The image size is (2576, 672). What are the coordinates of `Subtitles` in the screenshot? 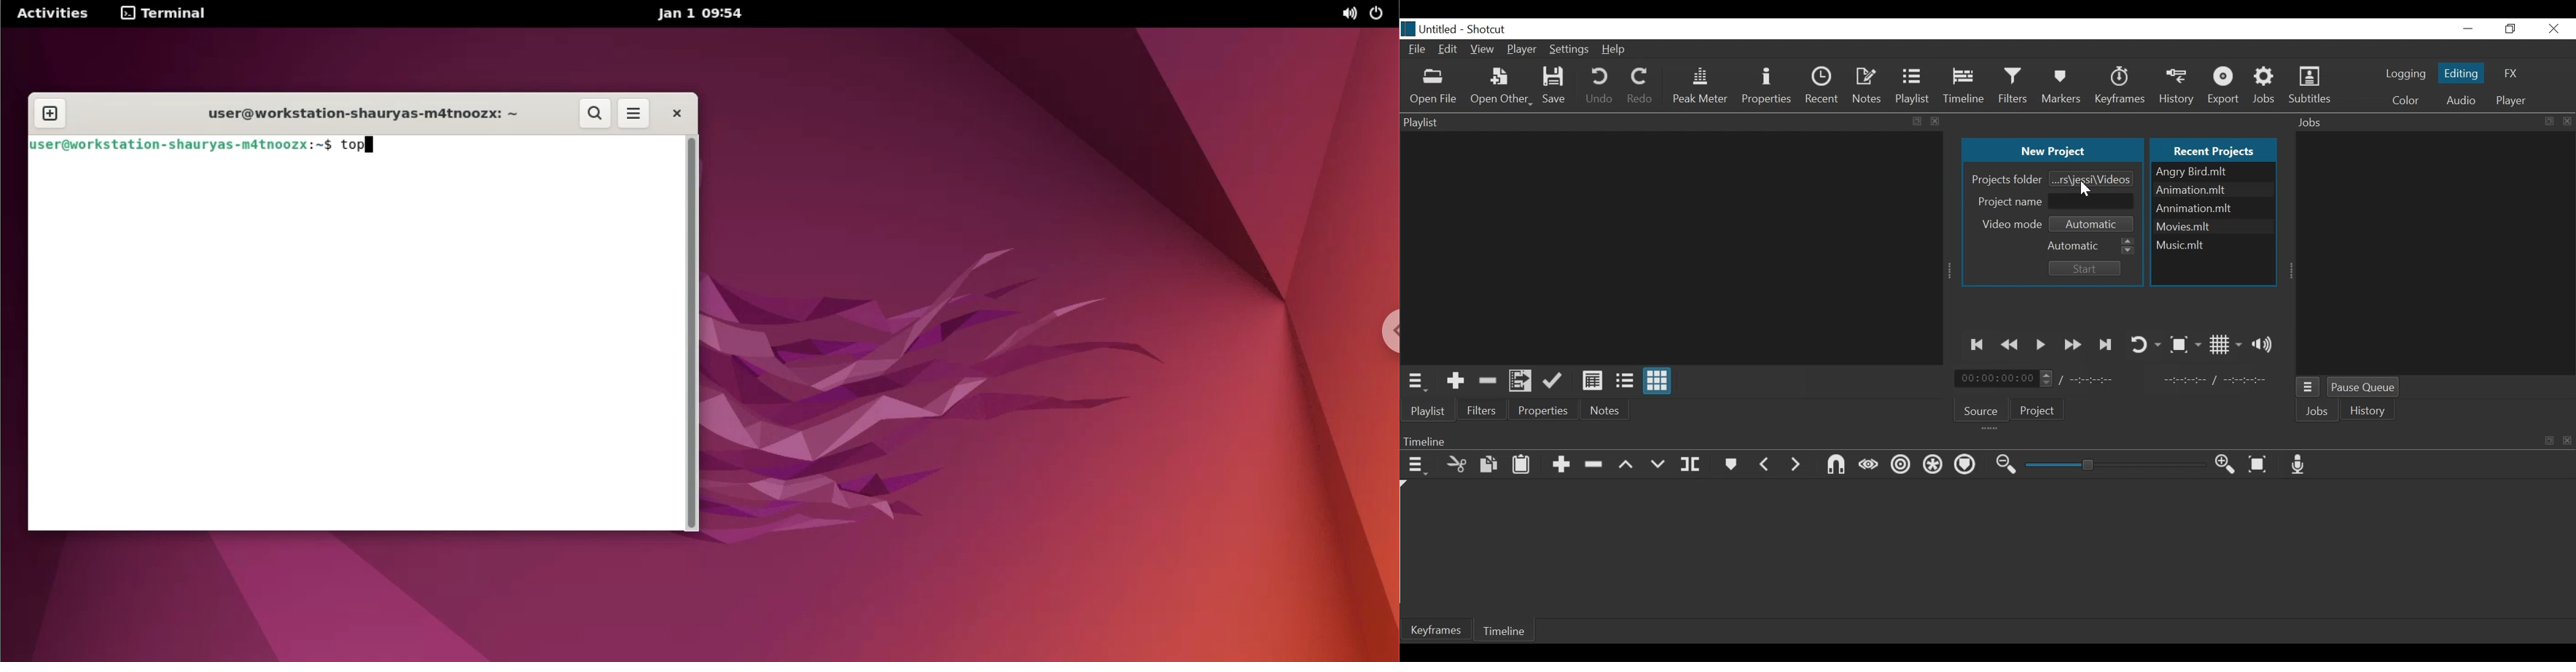 It's located at (2310, 86).